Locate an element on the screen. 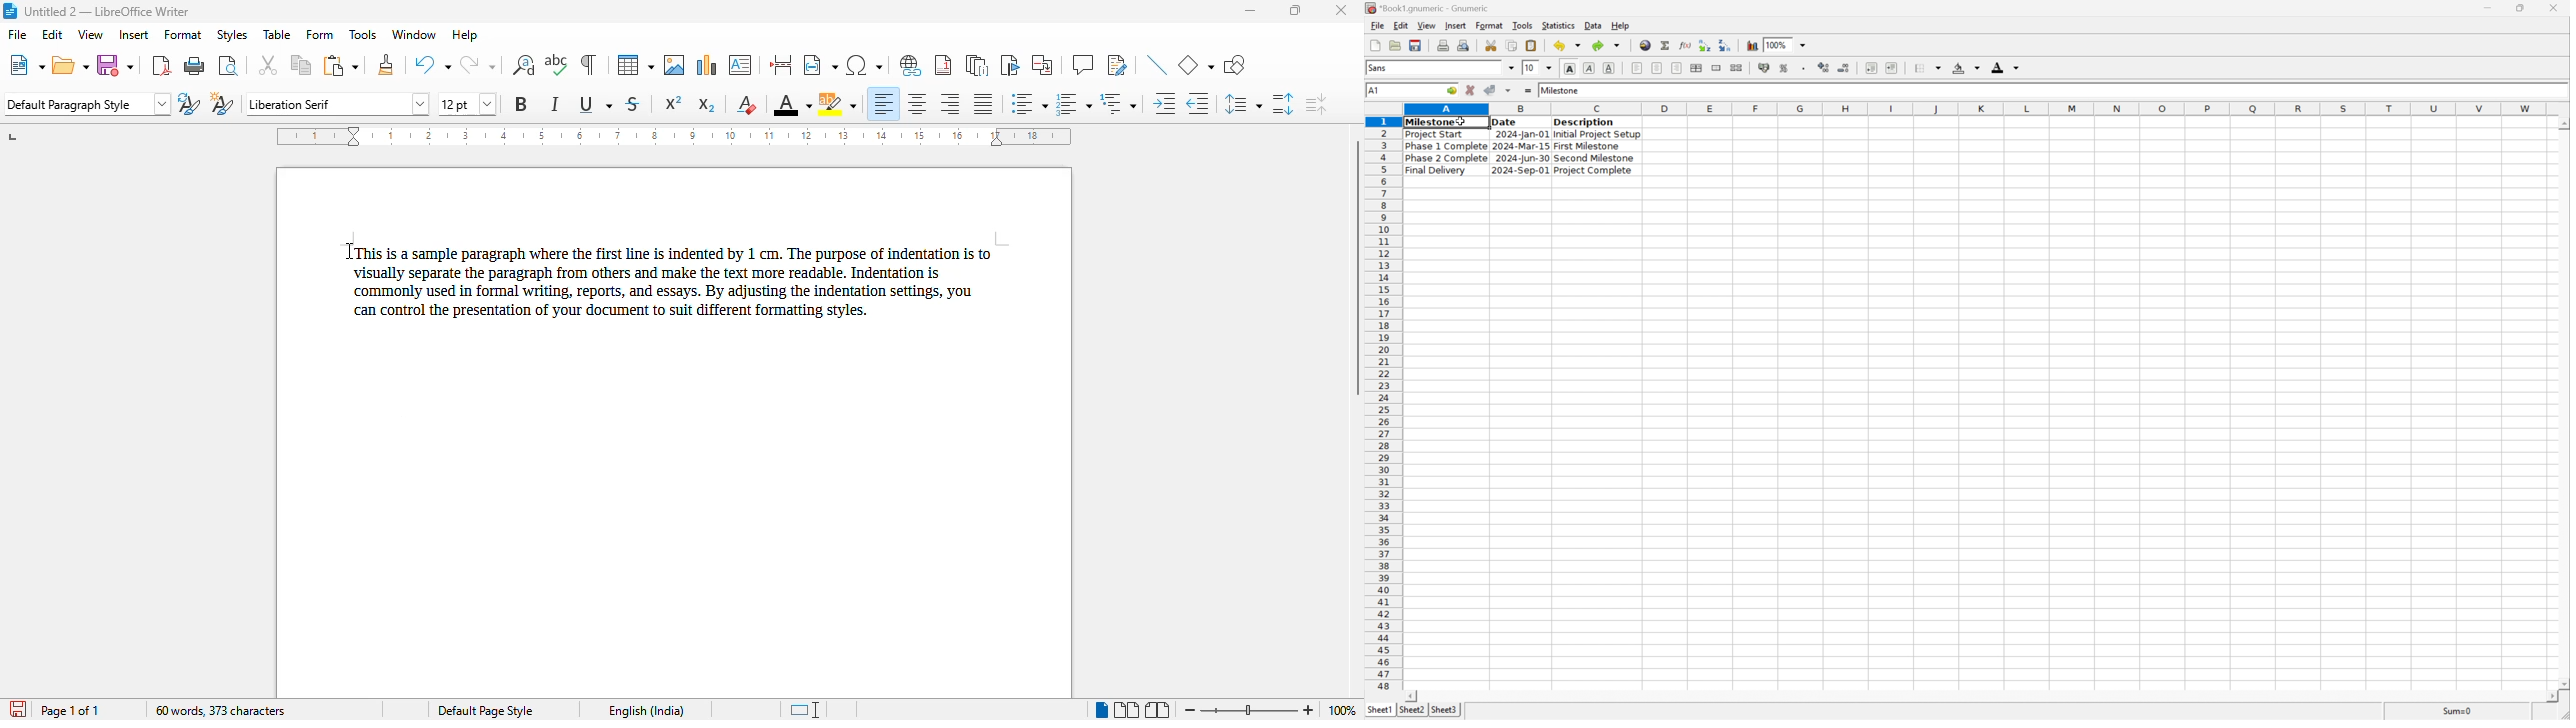 The image size is (2576, 728). italic is located at coordinates (555, 104).